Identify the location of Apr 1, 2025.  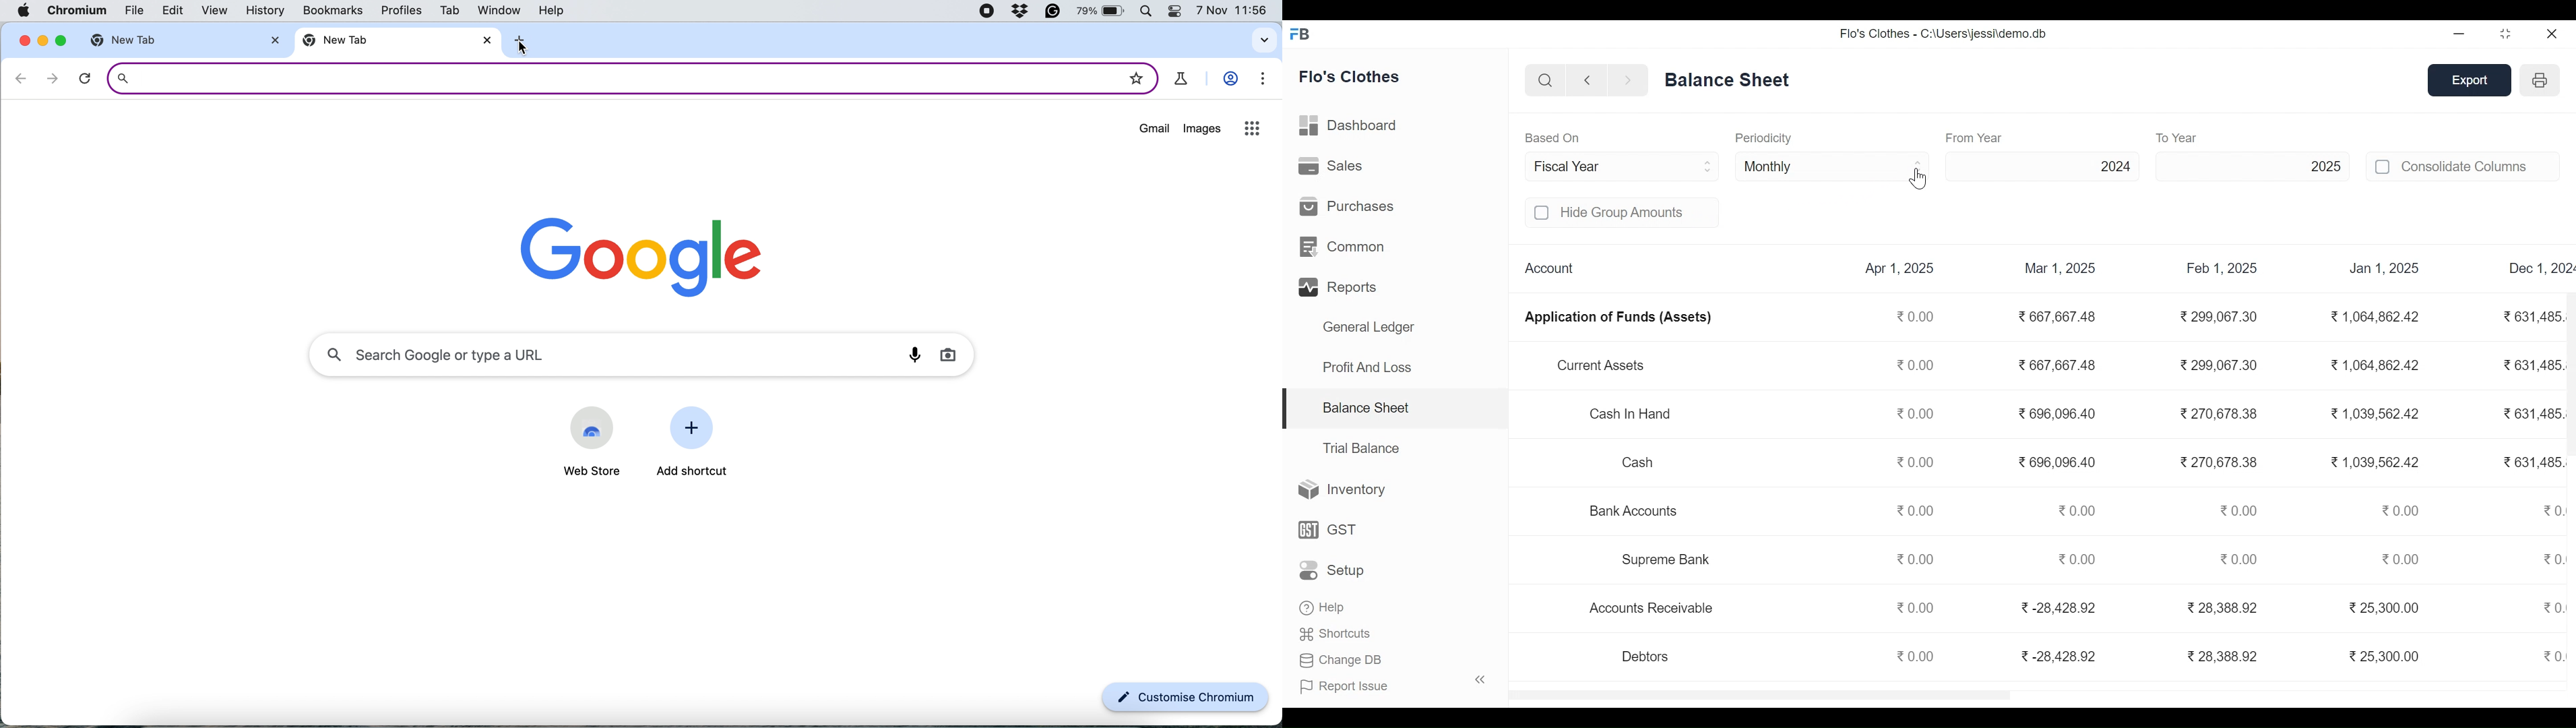
(1902, 269).